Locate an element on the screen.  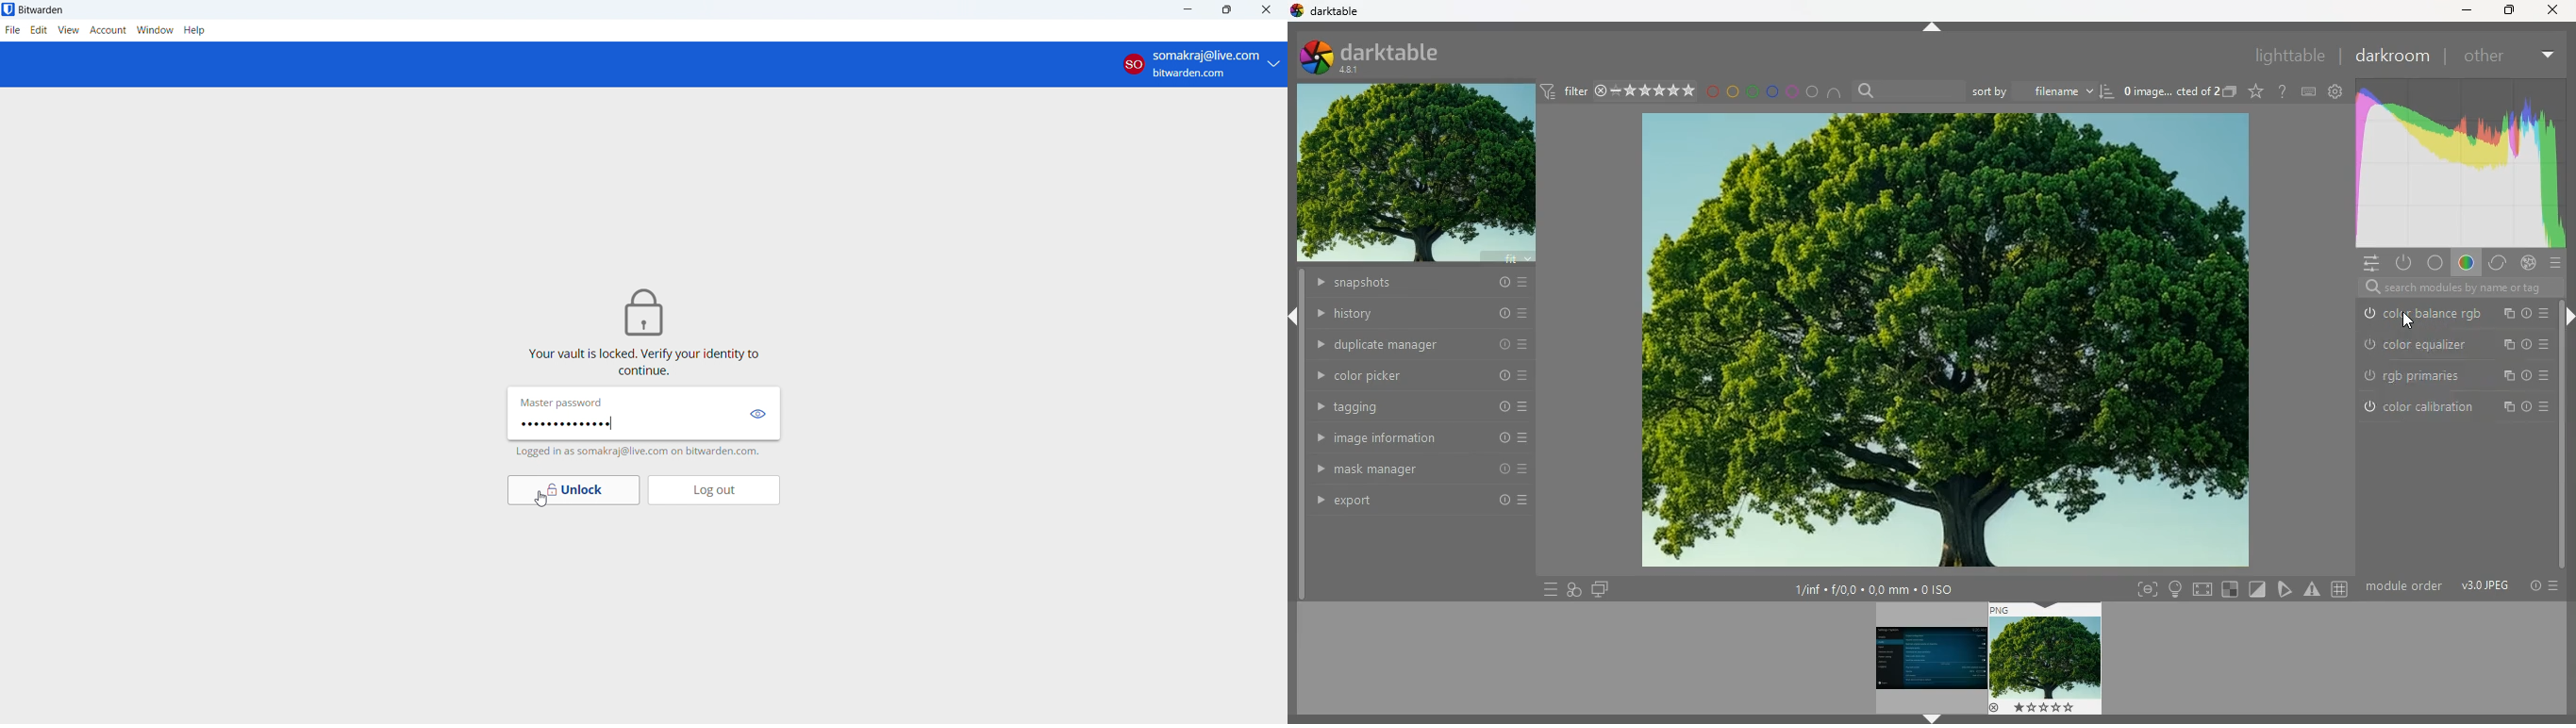
settings is located at coordinates (2335, 90).